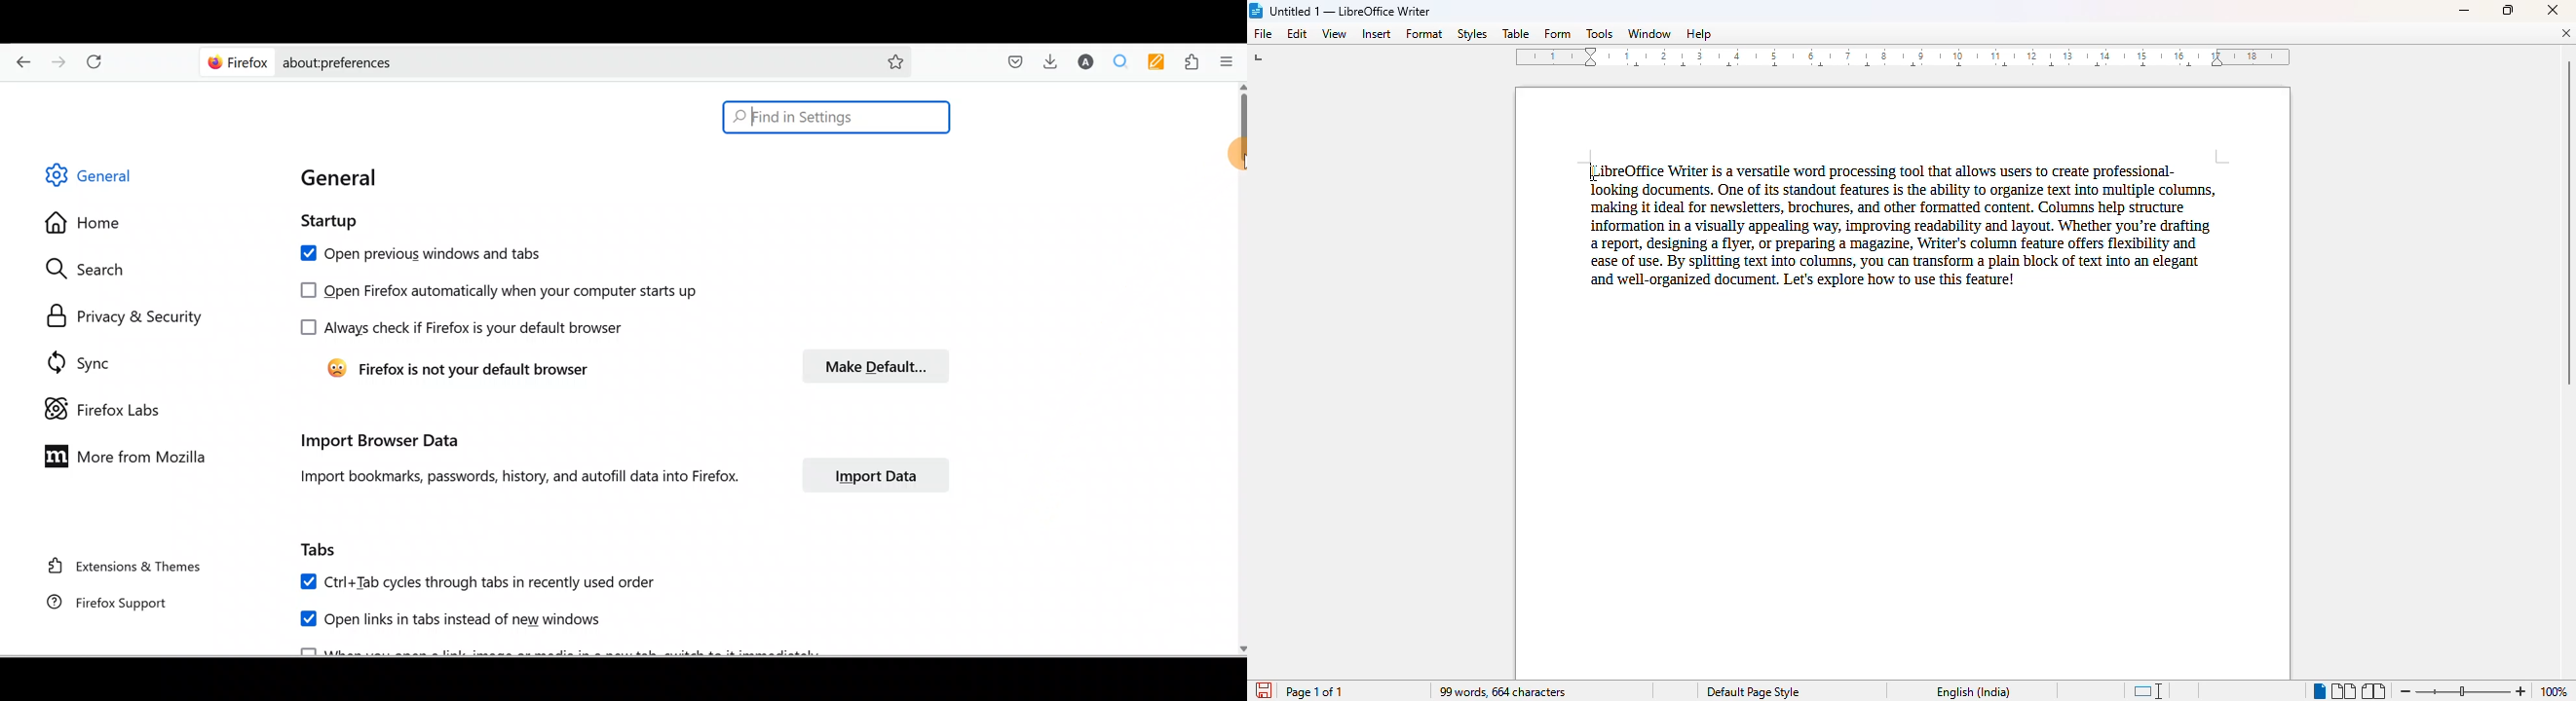 The height and width of the screenshot is (728, 2576). Describe the element at coordinates (2567, 223) in the screenshot. I see `vertical scroll bar` at that location.